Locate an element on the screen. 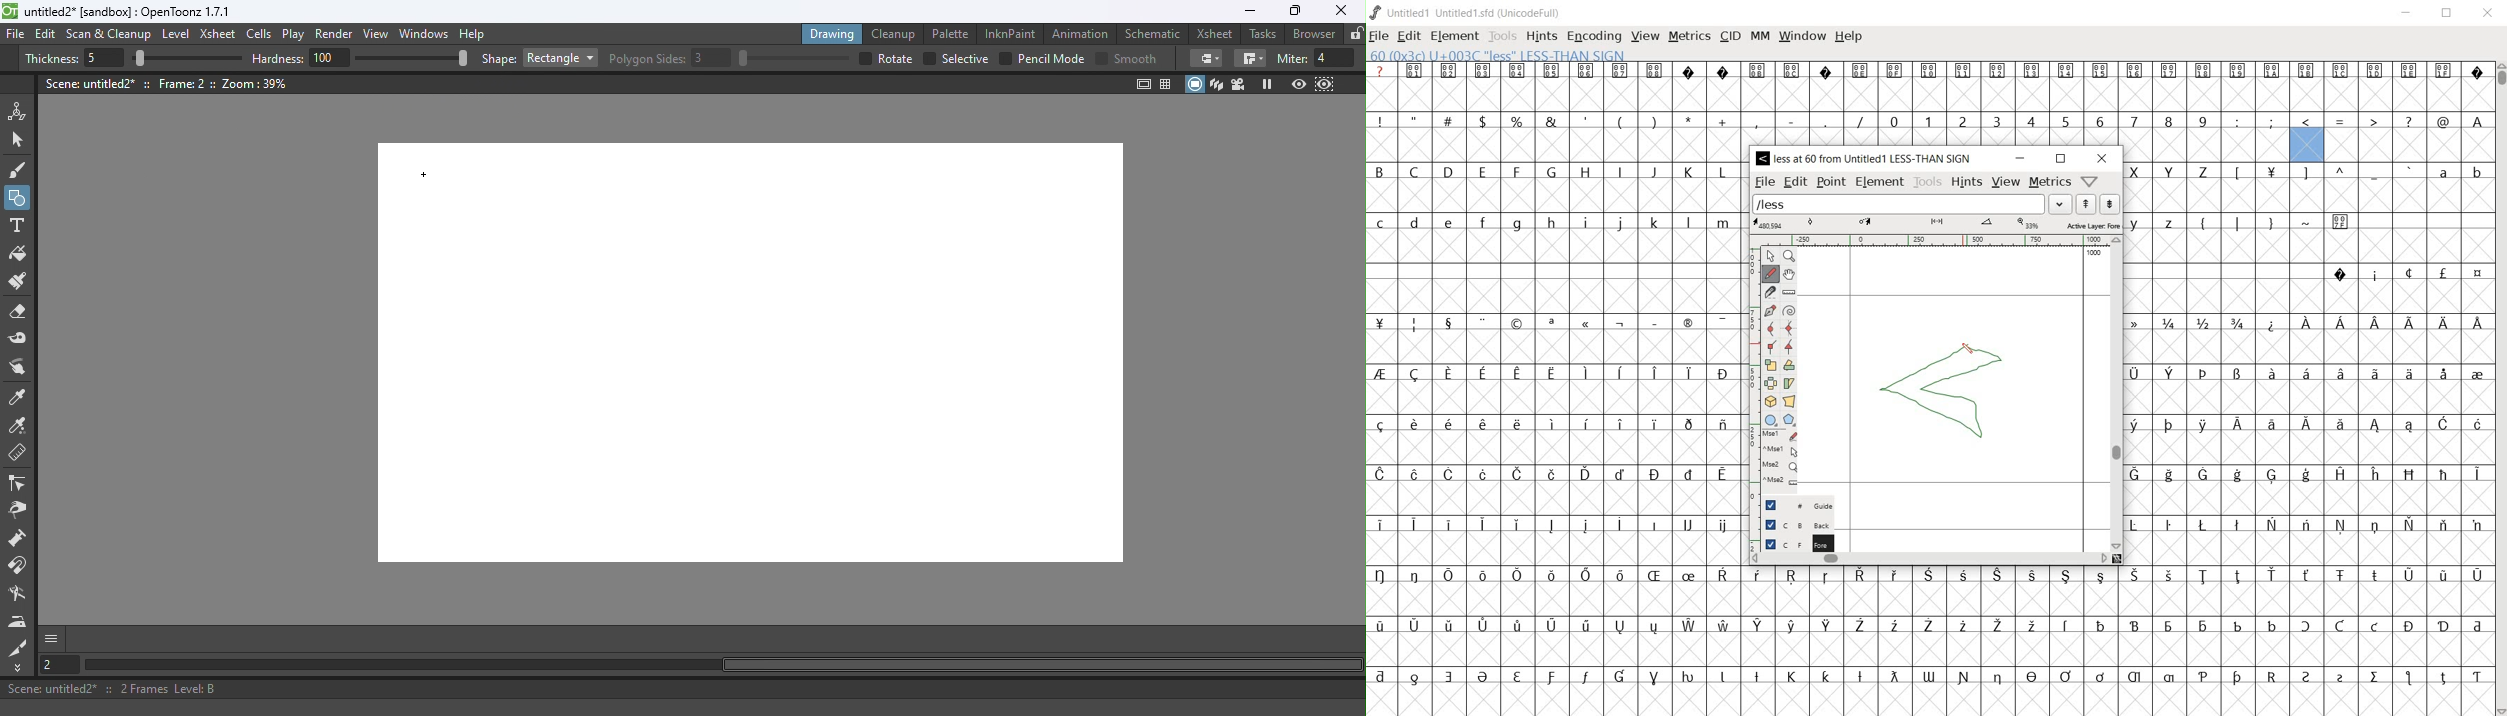 The height and width of the screenshot is (728, 2520). Finger tool is located at coordinates (18, 369).